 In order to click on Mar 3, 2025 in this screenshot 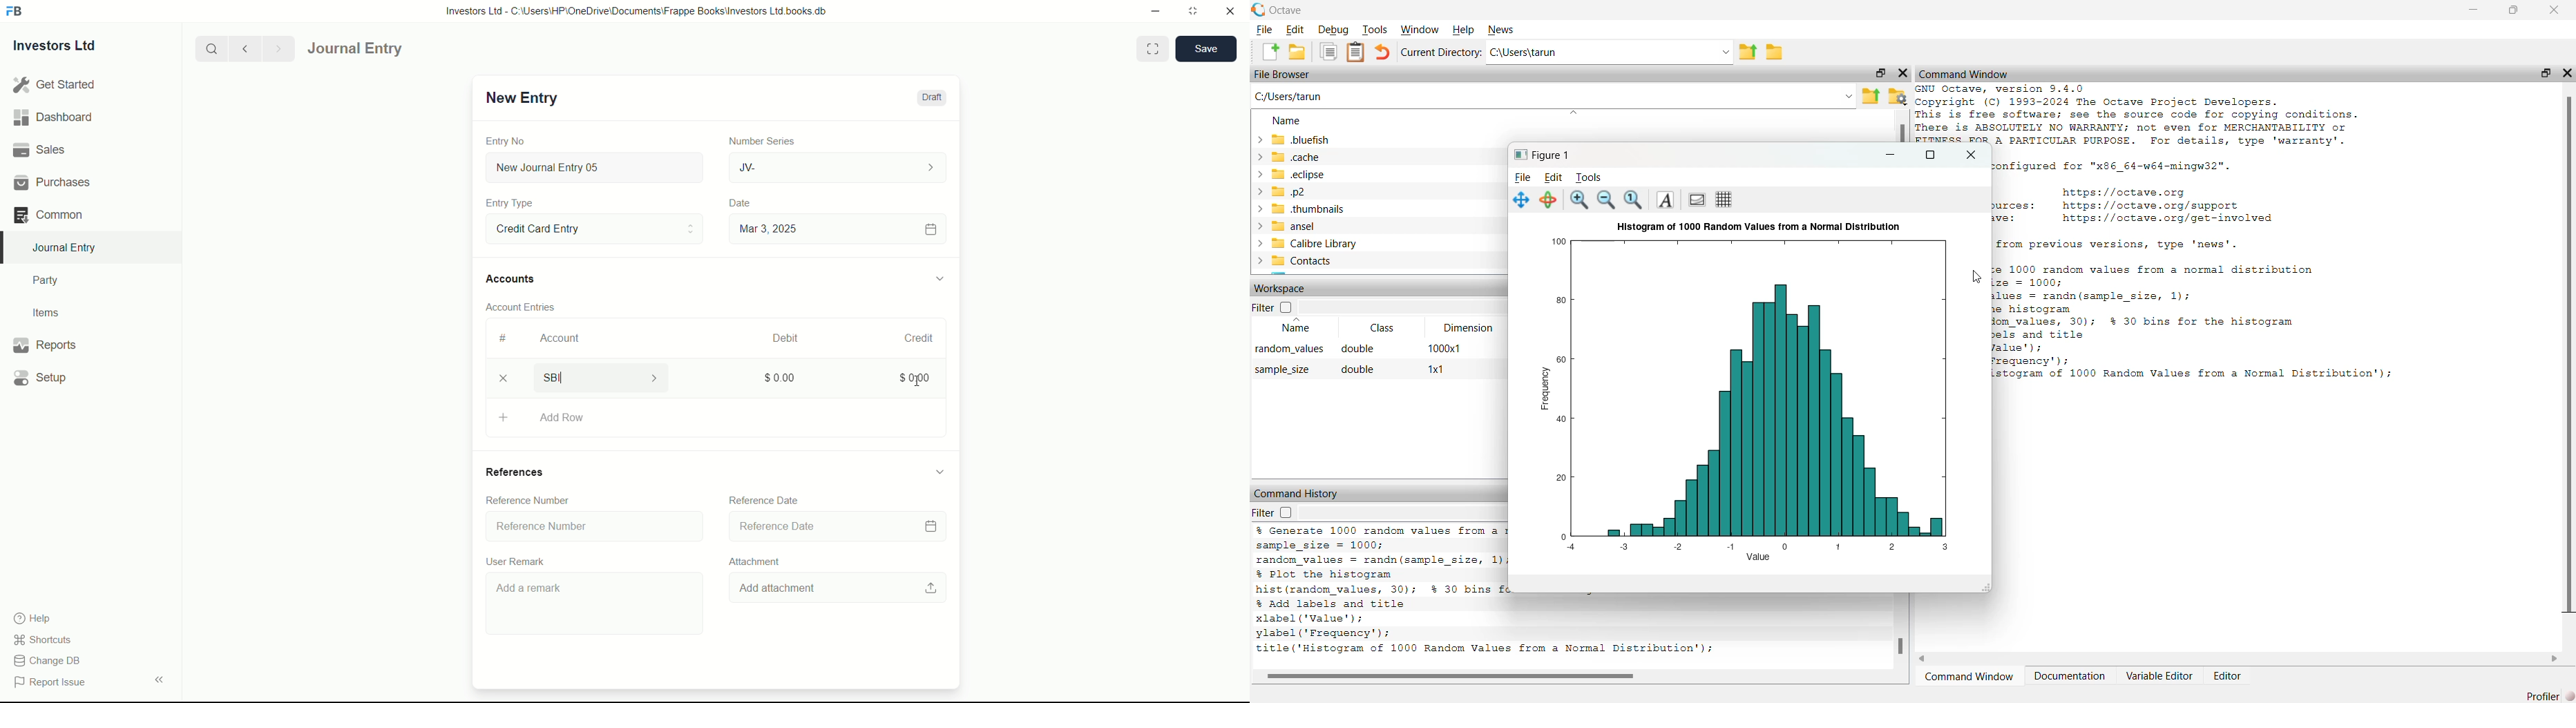, I will do `click(836, 228)`.